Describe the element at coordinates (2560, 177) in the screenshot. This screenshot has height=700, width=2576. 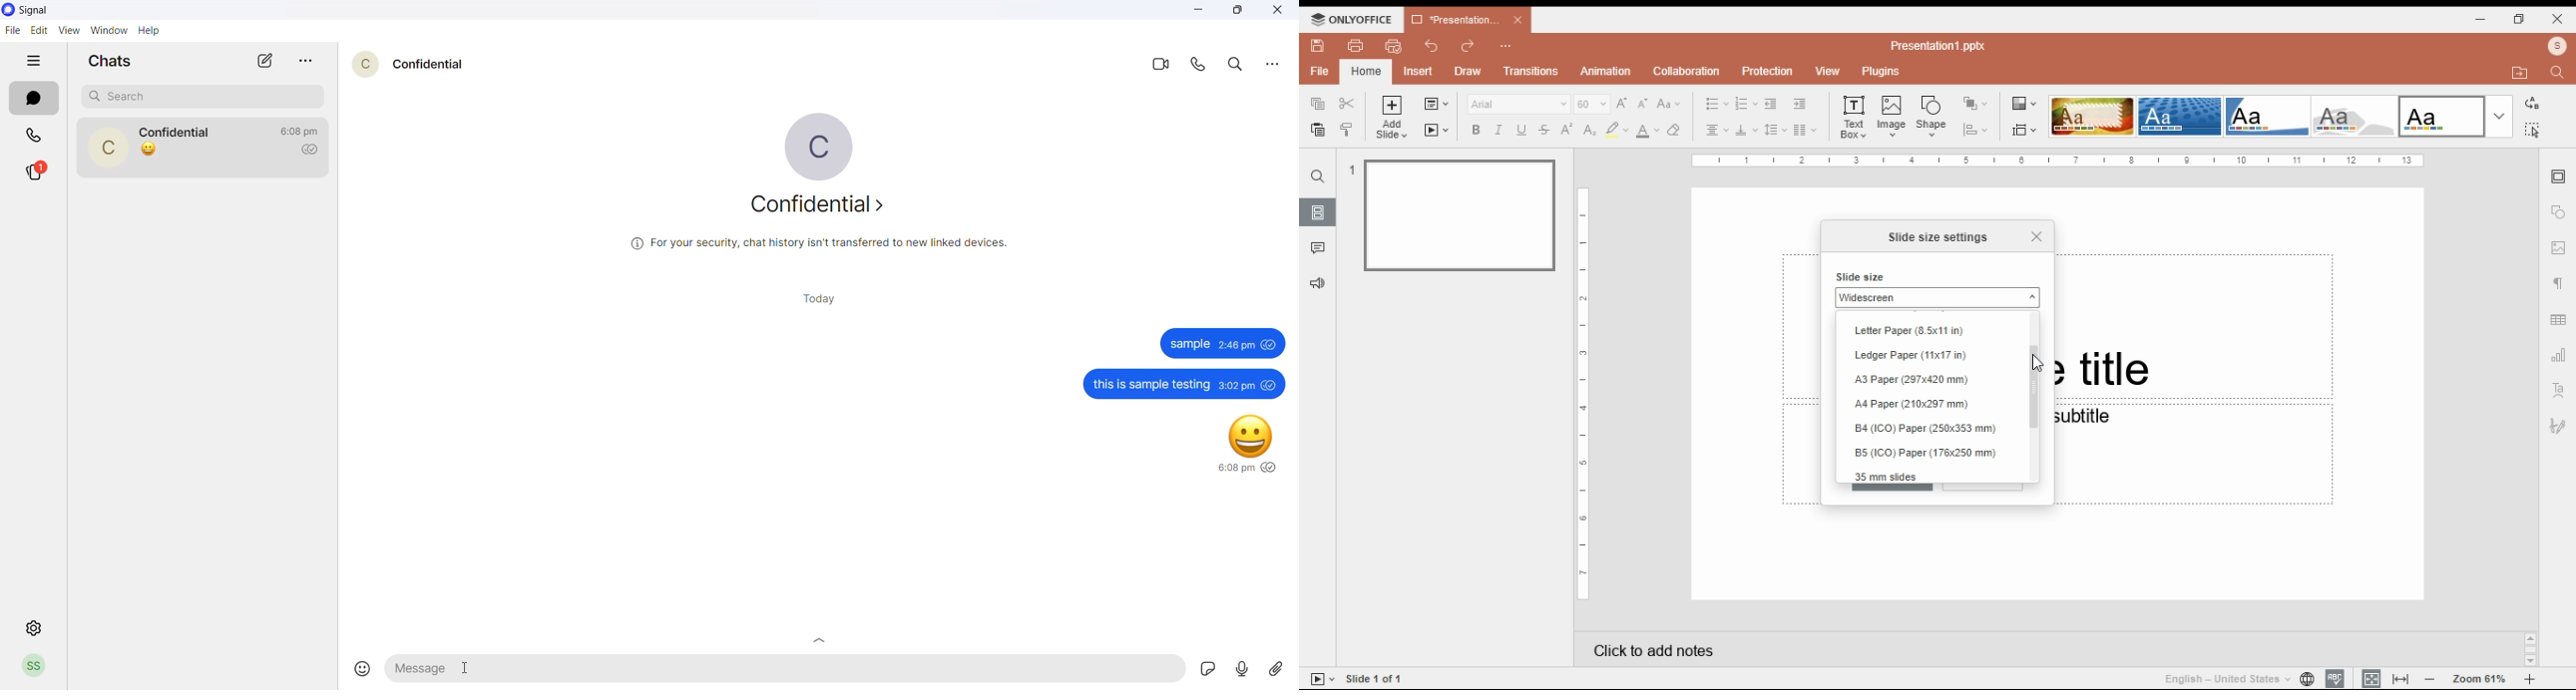
I see `slide settings` at that location.